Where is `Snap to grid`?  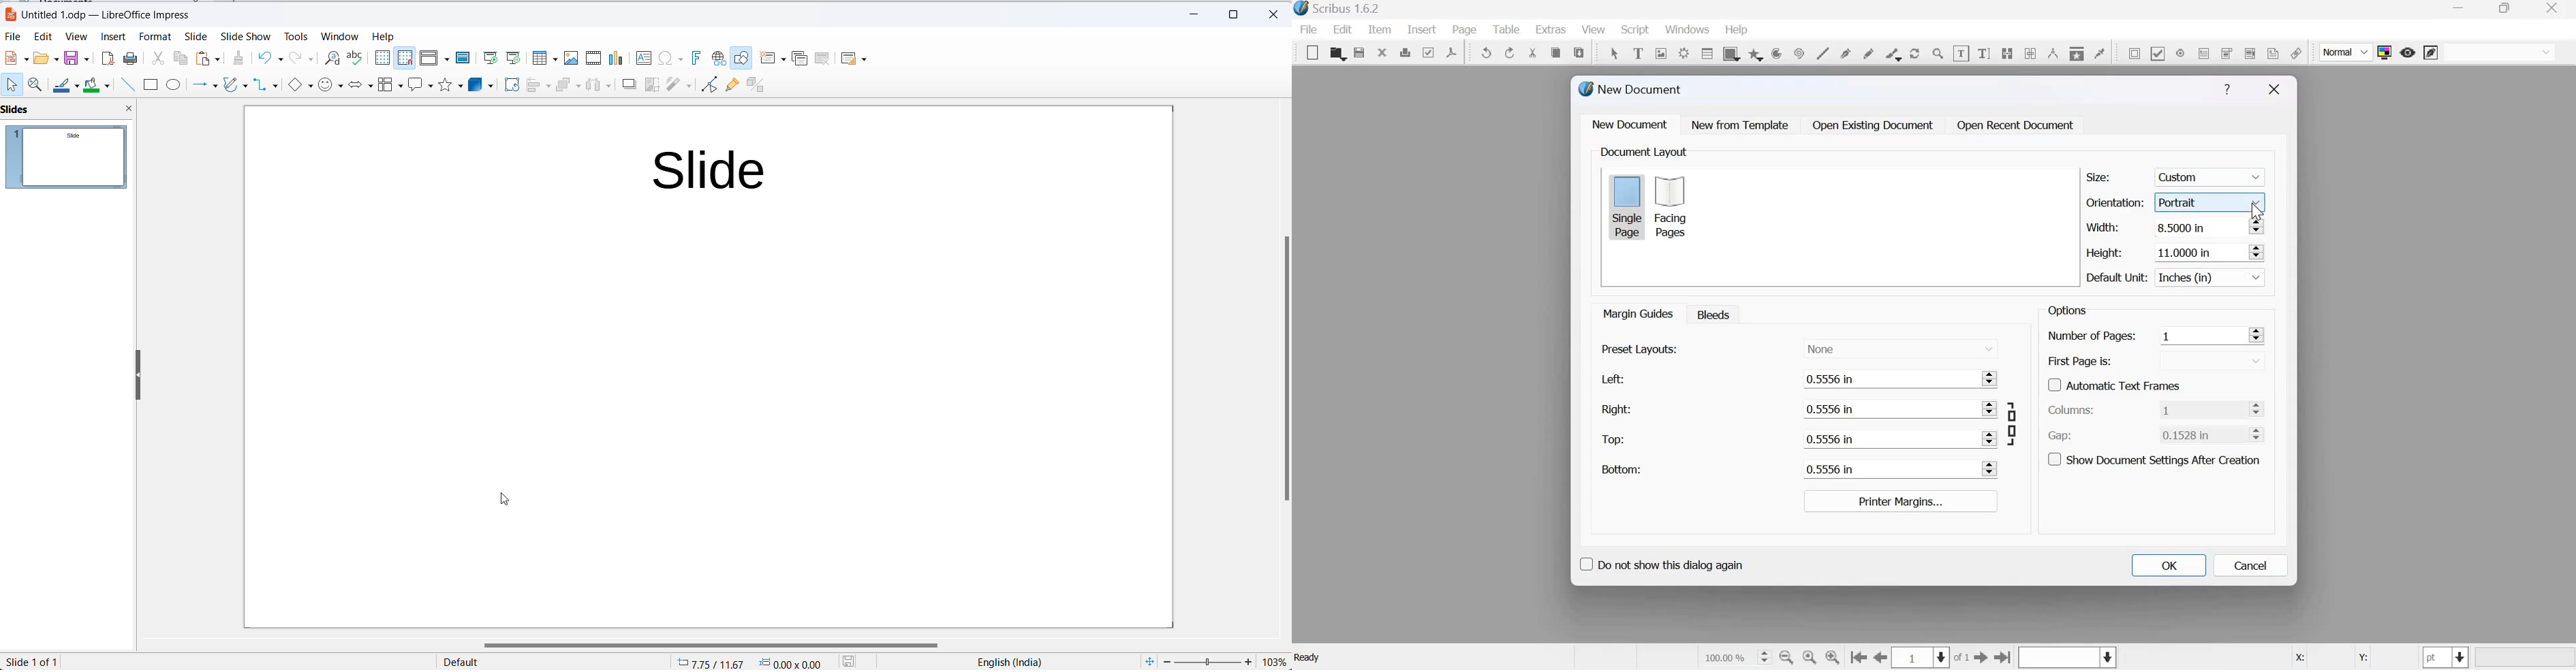
Snap to grid is located at coordinates (403, 58).